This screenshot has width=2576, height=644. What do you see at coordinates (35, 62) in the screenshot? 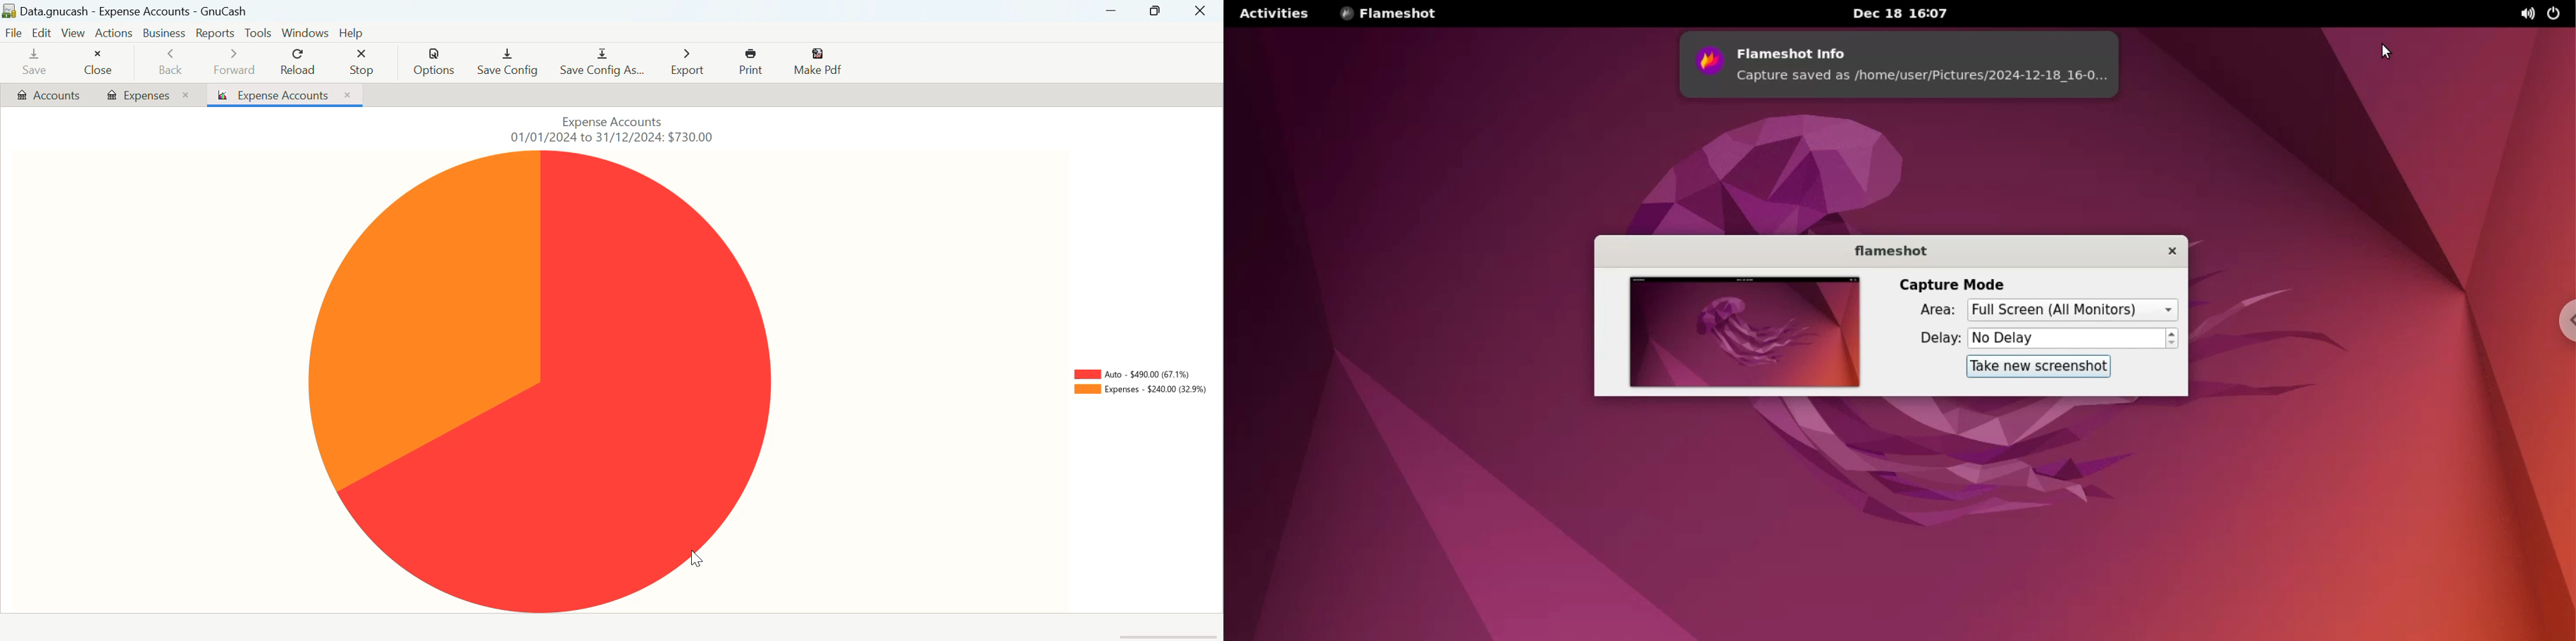
I see `Save` at bounding box center [35, 62].